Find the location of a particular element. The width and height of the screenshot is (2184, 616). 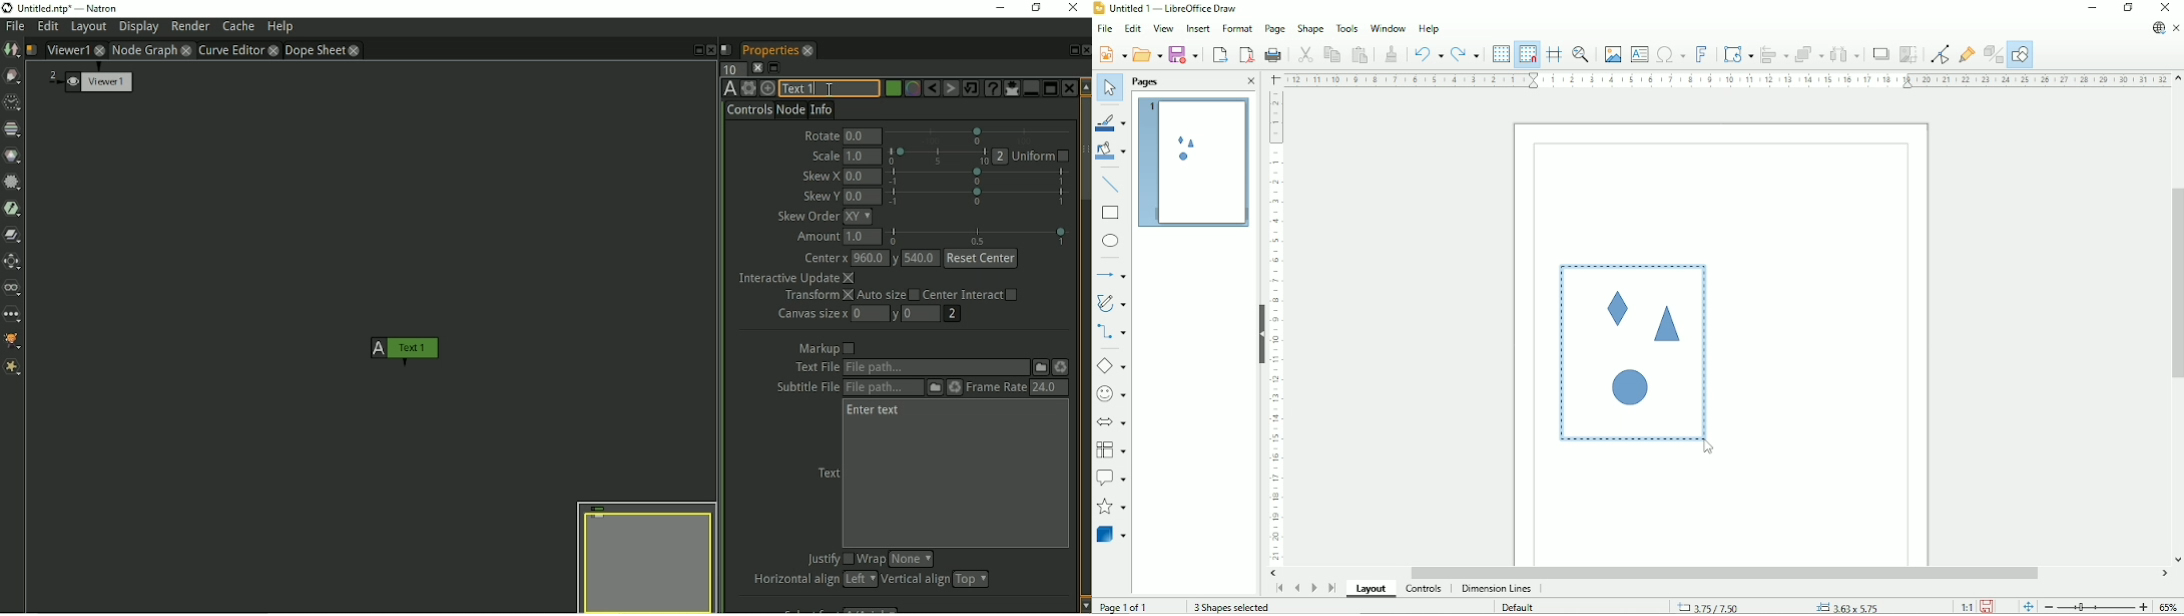

Vertical scroll button is located at coordinates (2177, 560).